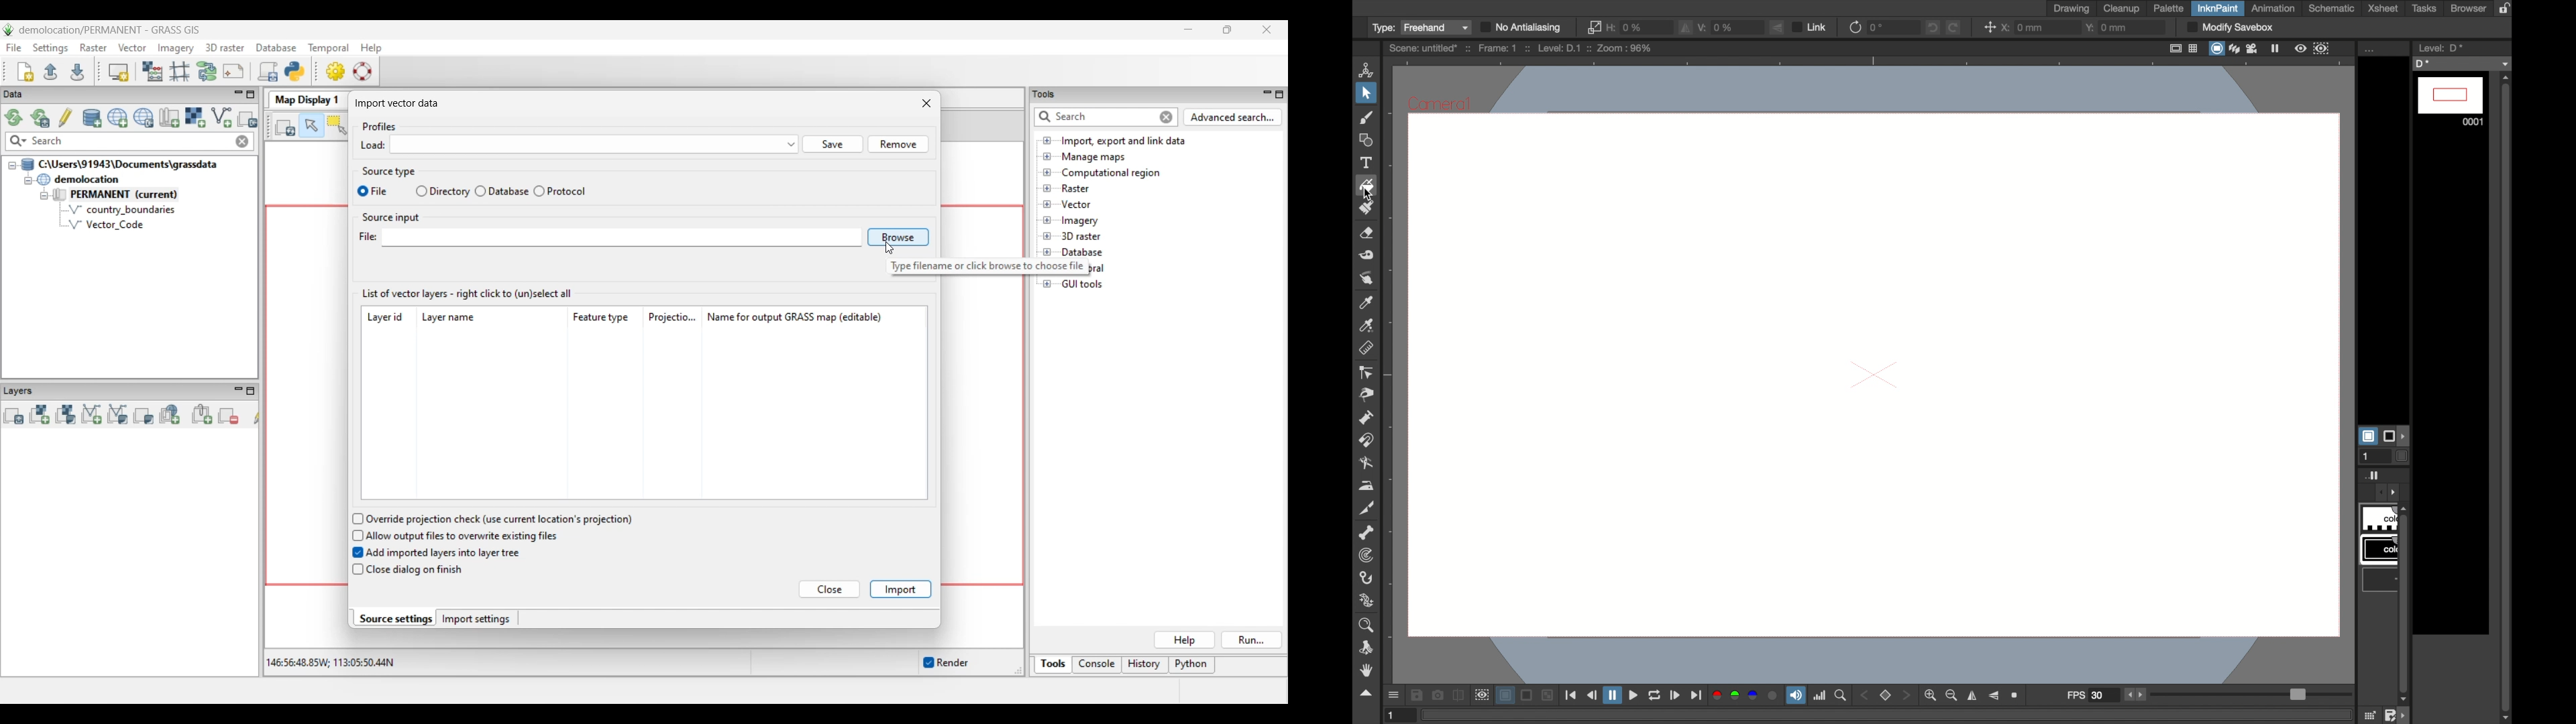 Image resolution: width=2576 pixels, height=728 pixels. I want to click on hand tool, so click(1367, 671).